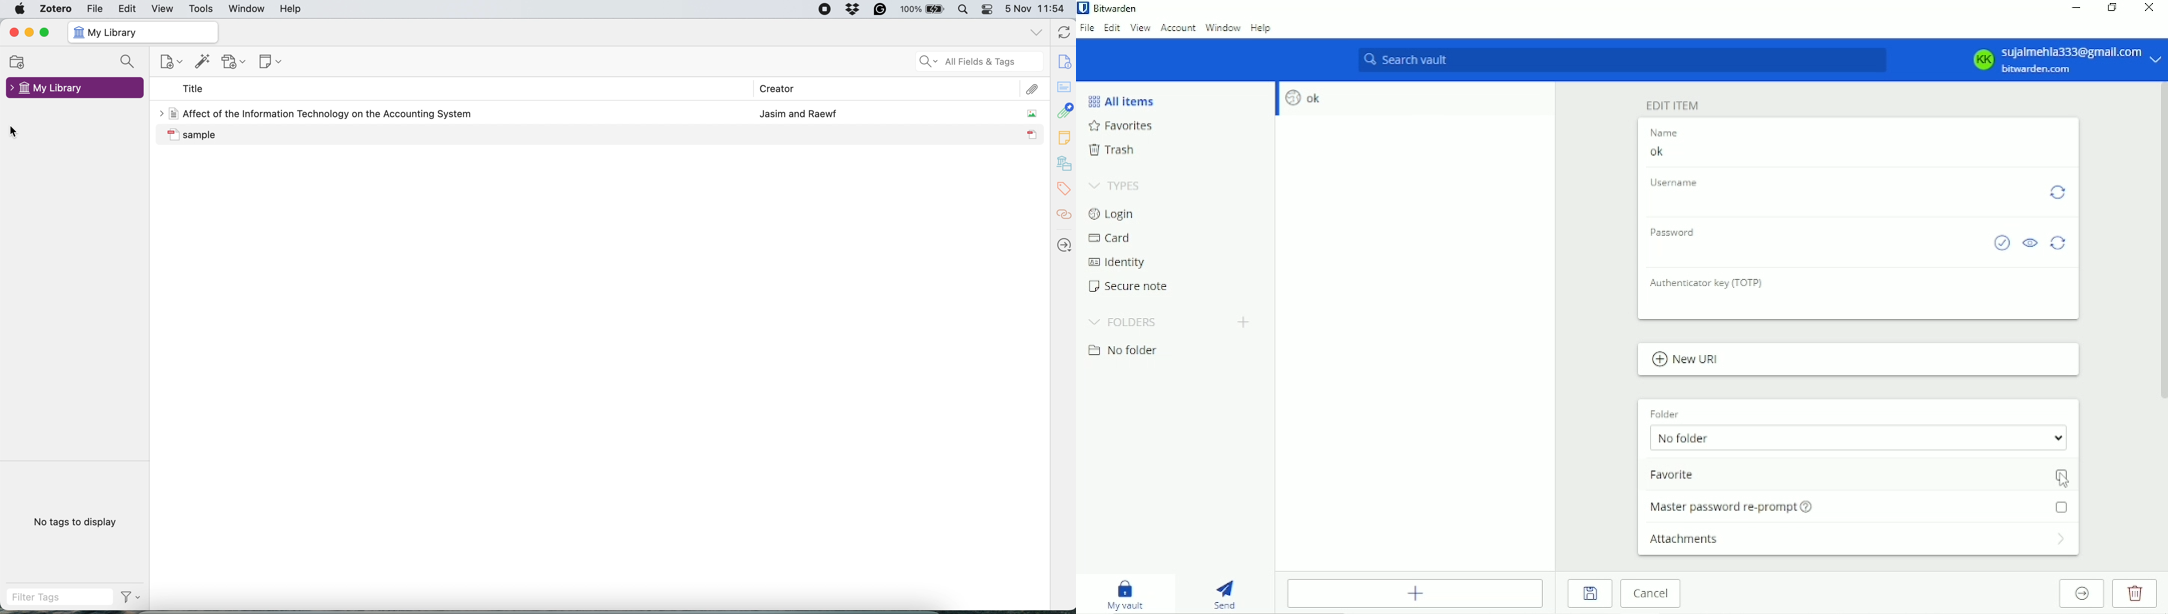 The image size is (2184, 616). What do you see at coordinates (128, 10) in the screenshot?
I see `edit` at bounding box center [128, 10].